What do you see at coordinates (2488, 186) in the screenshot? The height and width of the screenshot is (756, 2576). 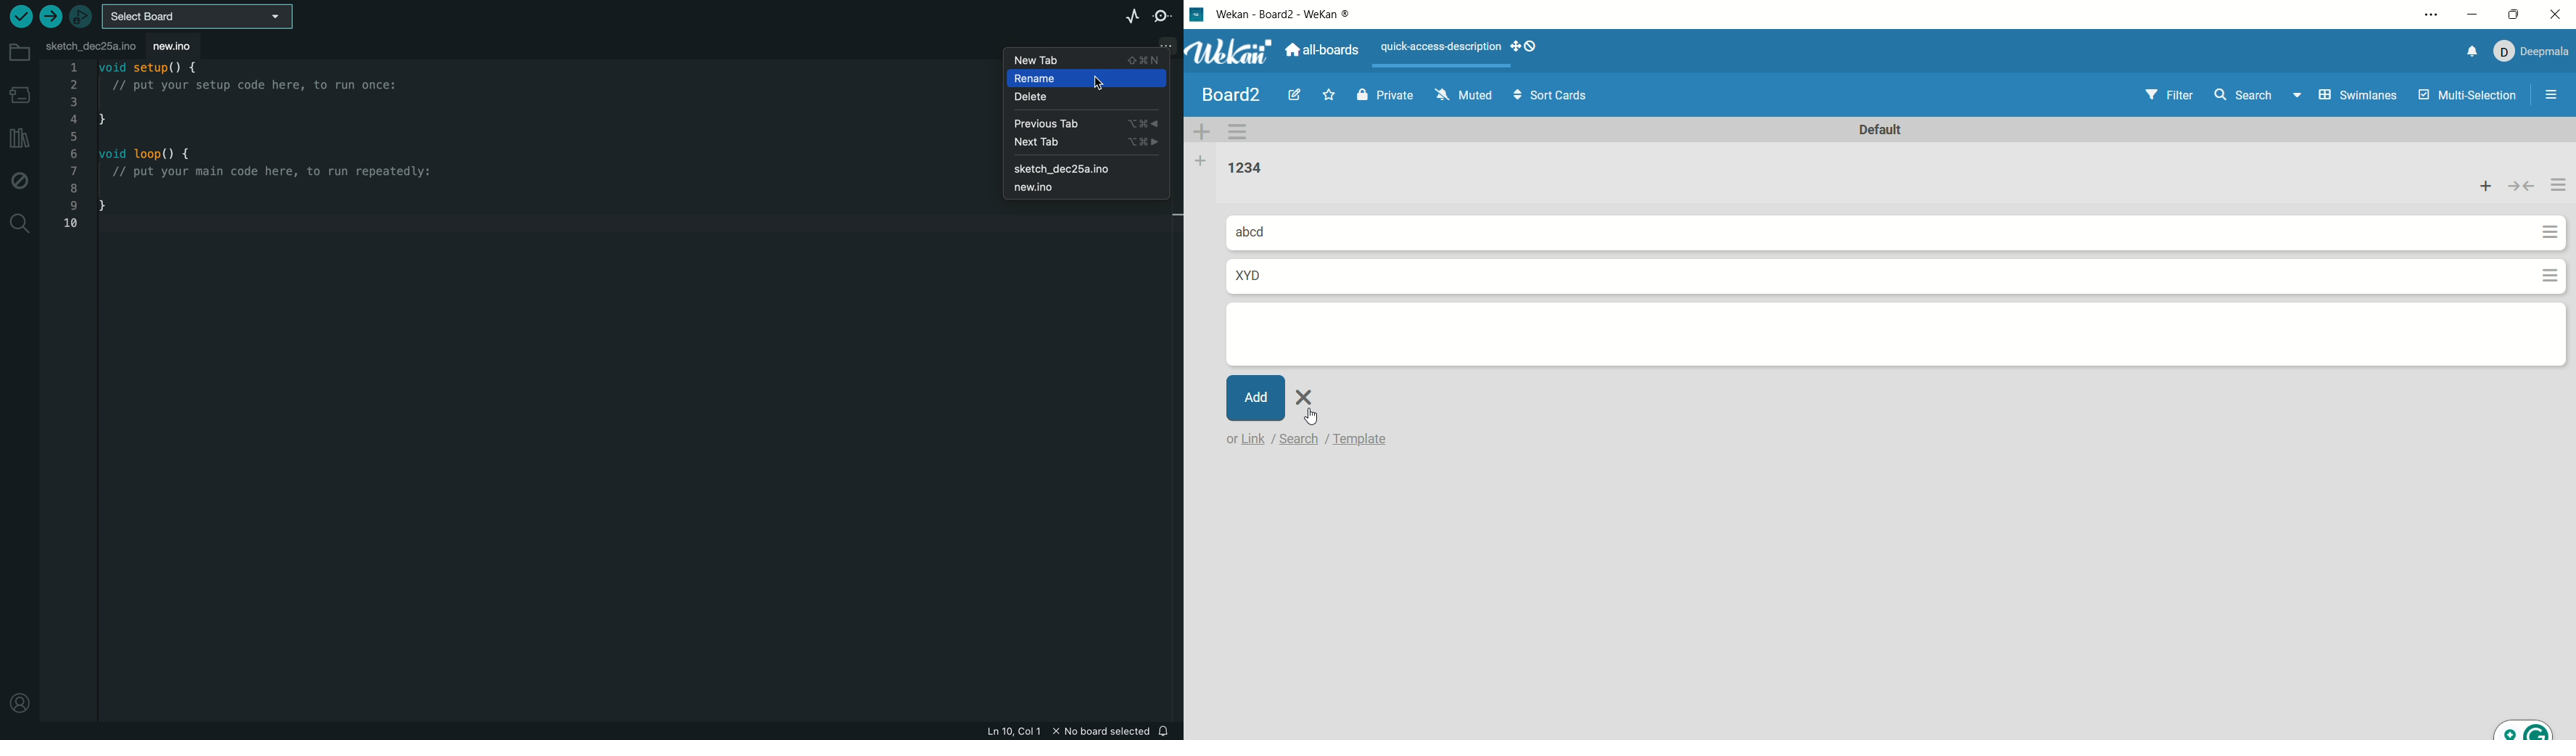 I see `add` at bounding box center [2488, 186].